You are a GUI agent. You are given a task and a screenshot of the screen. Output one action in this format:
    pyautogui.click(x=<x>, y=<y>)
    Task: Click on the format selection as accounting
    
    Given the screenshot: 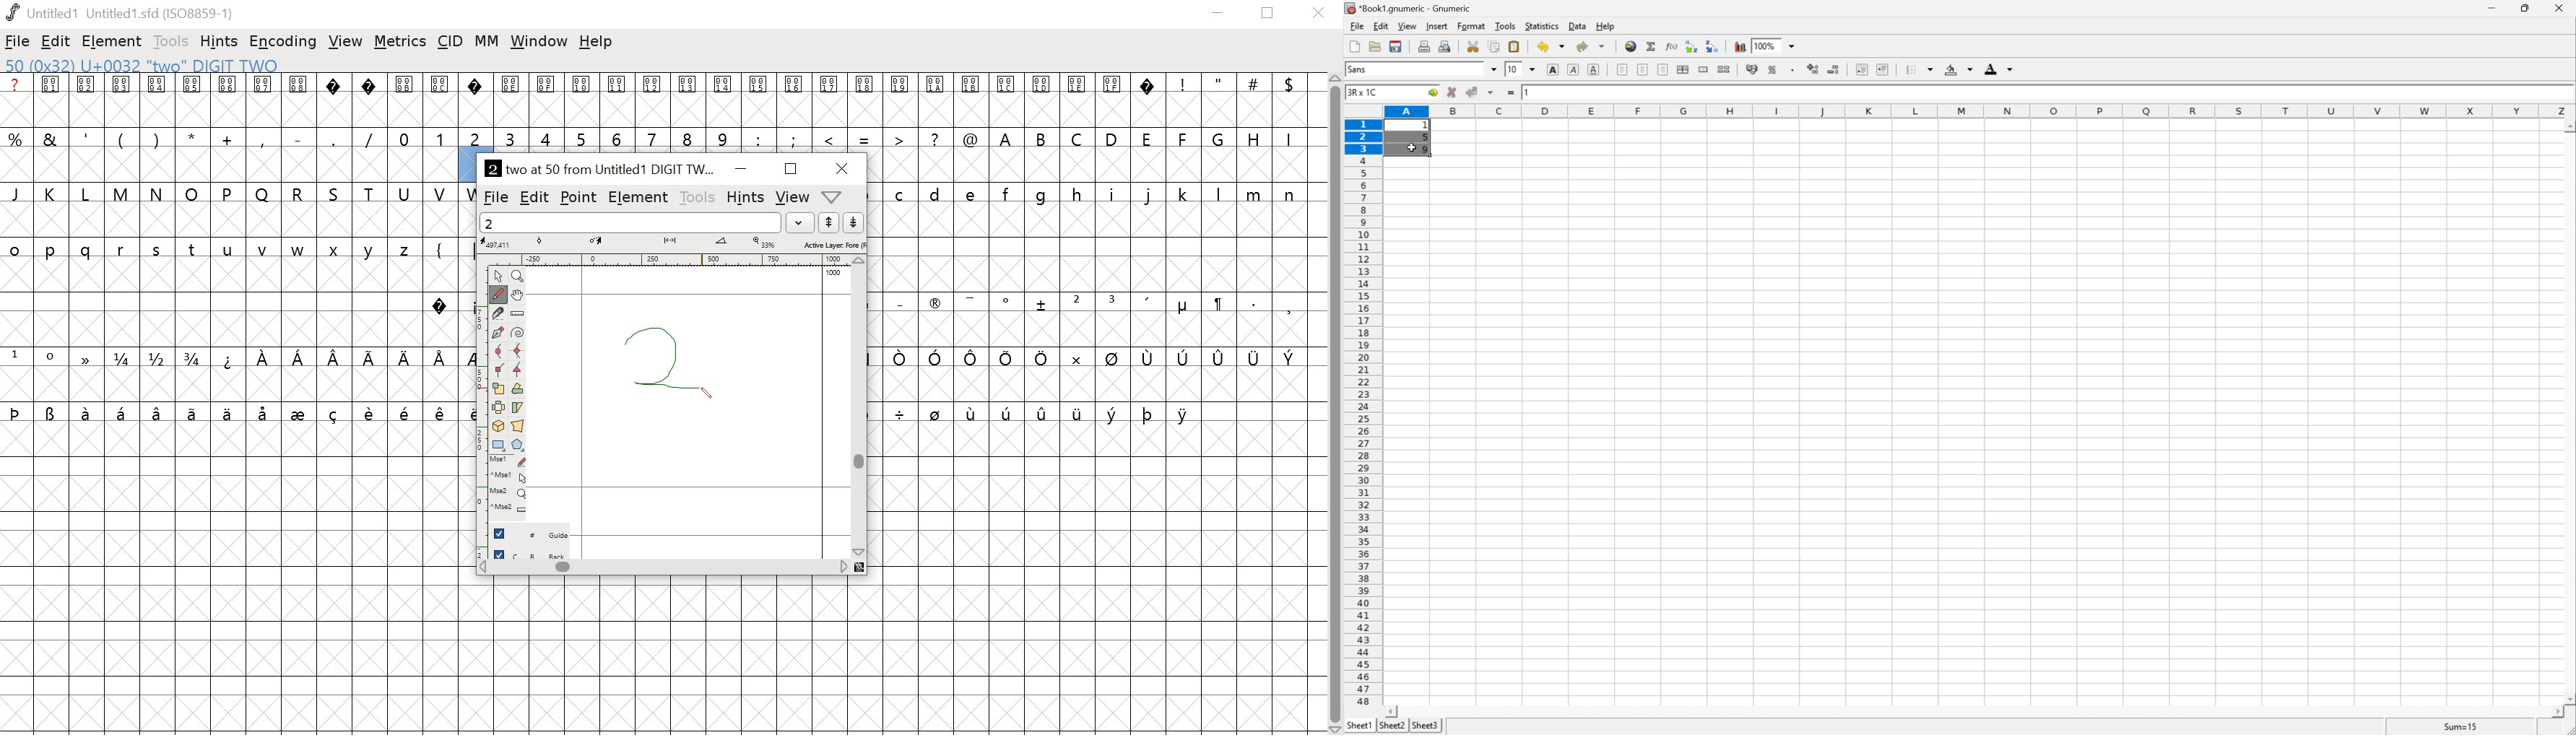 What is the action you would take?
    pyautogui.click(x=1753, y=69)
    